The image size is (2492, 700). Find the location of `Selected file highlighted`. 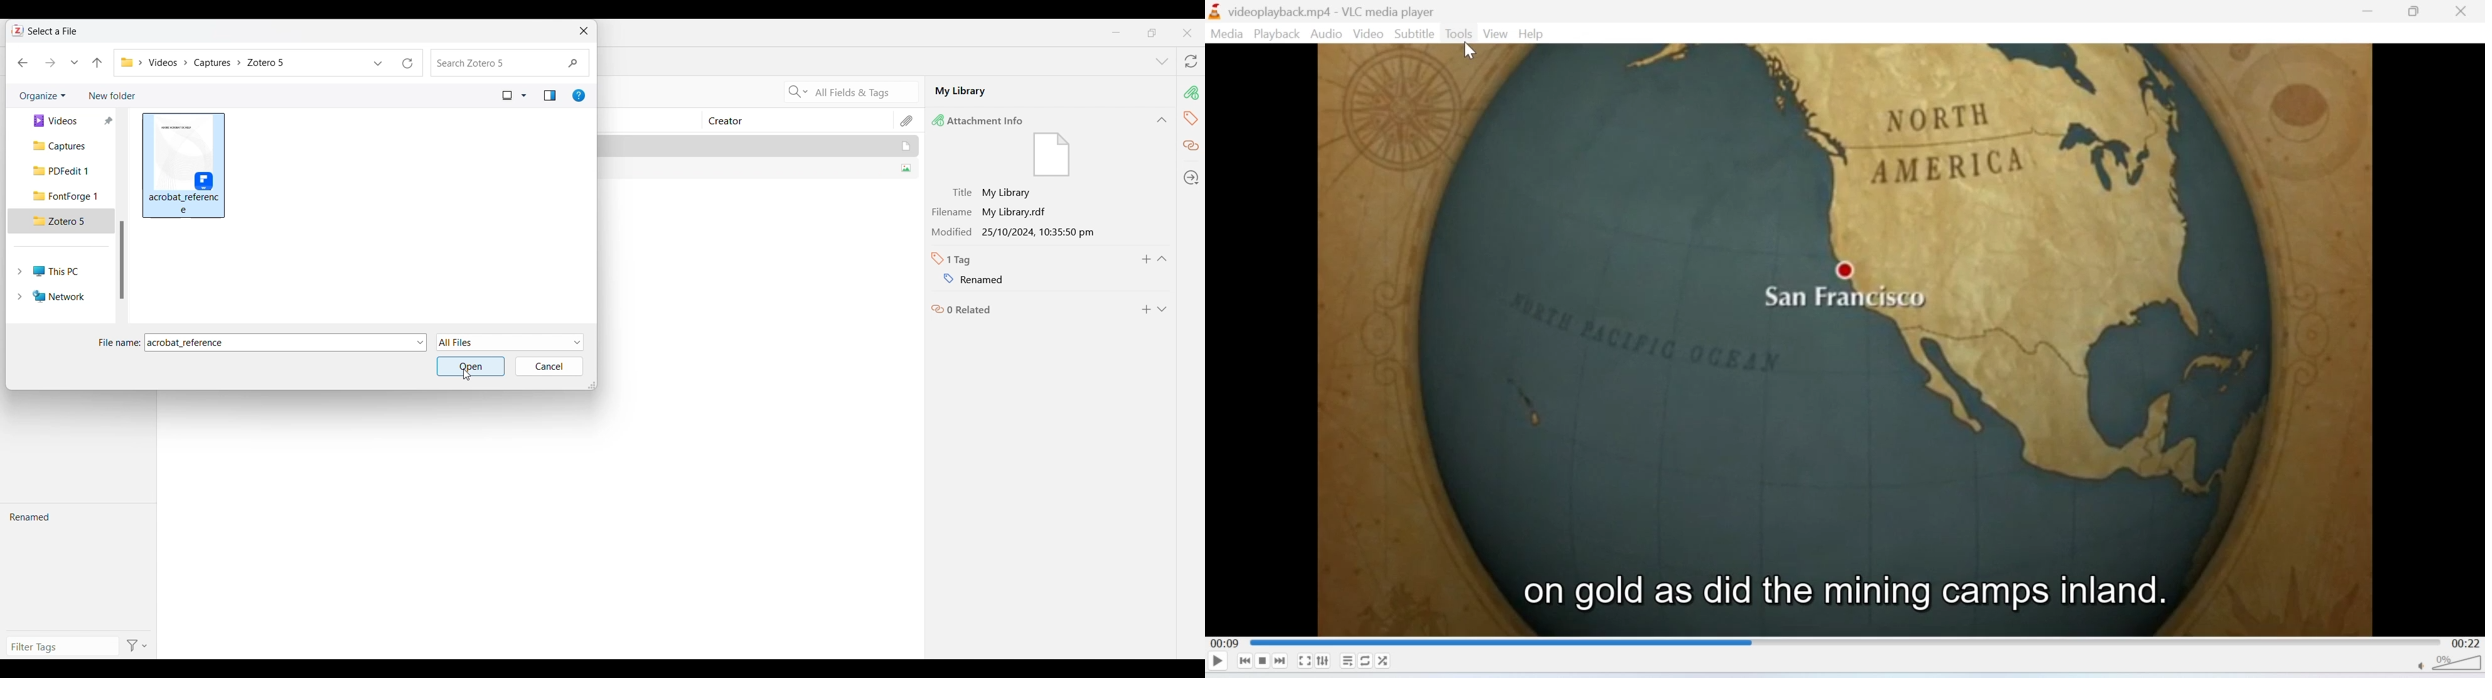

Selected file highlighted is located at coordinates (183, 166).